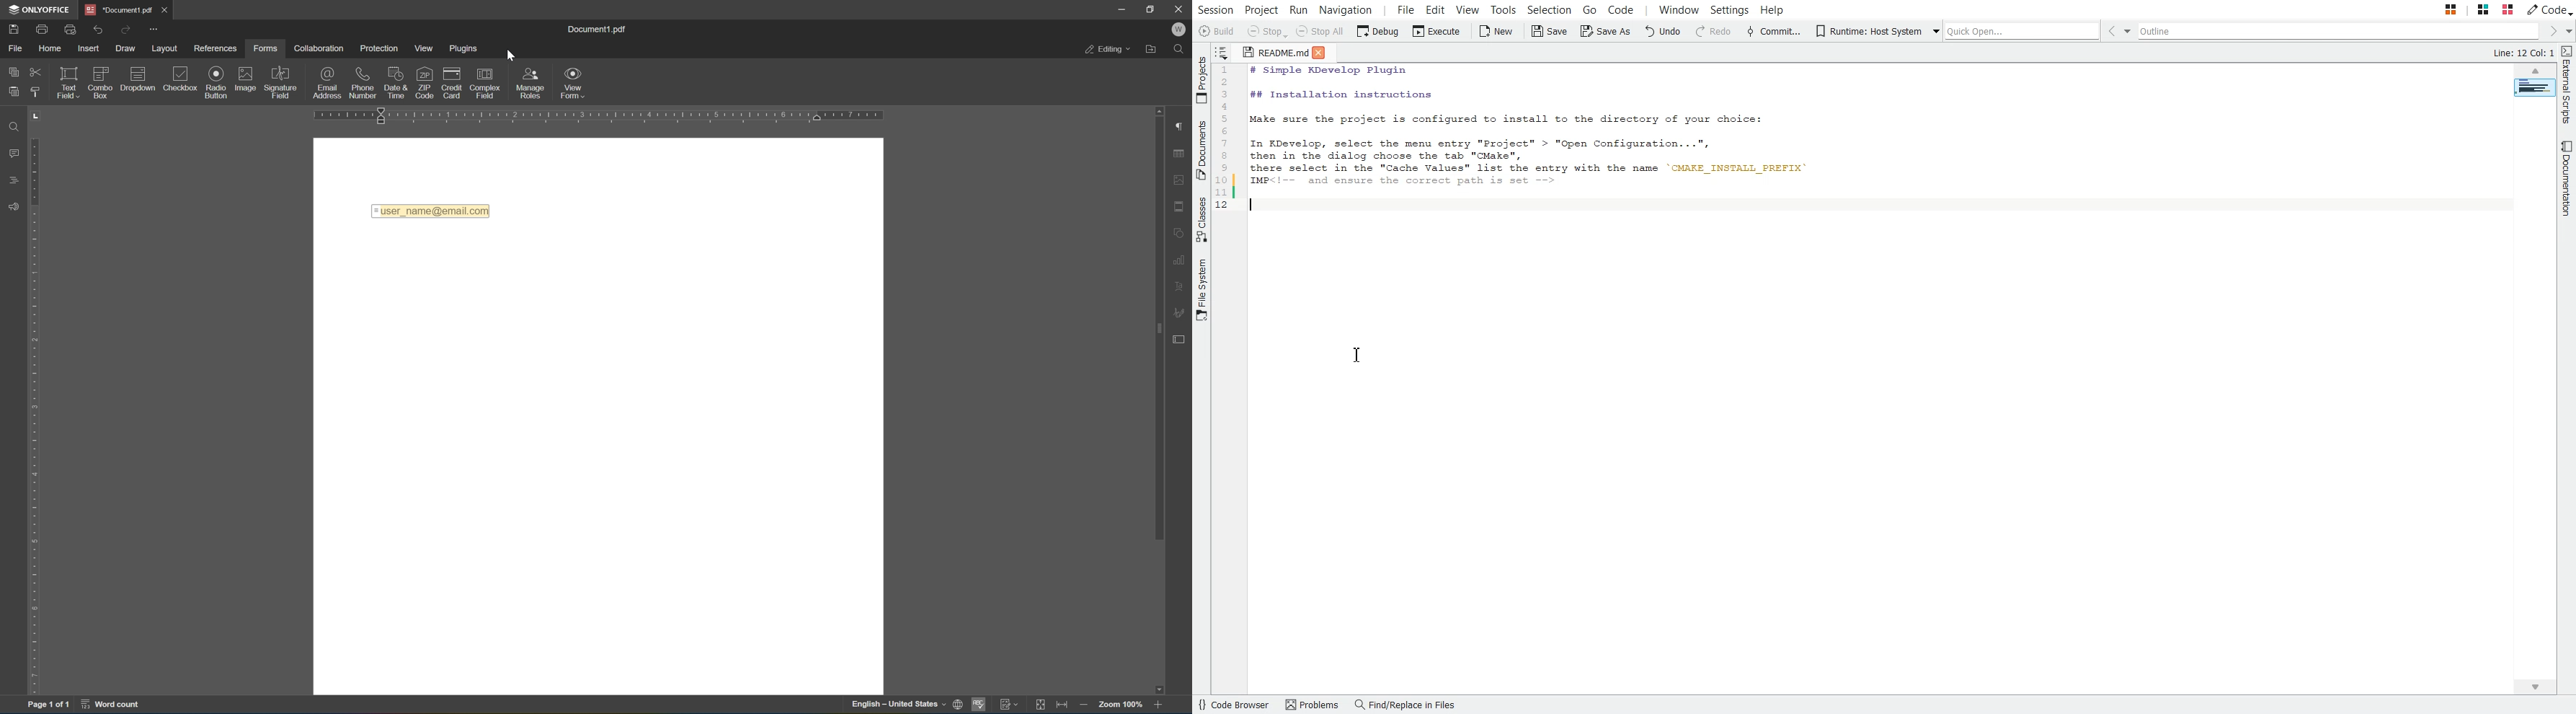 The width and height of the screenshot is (2576, 728). I want to click on Redo, so click(1714, 32).